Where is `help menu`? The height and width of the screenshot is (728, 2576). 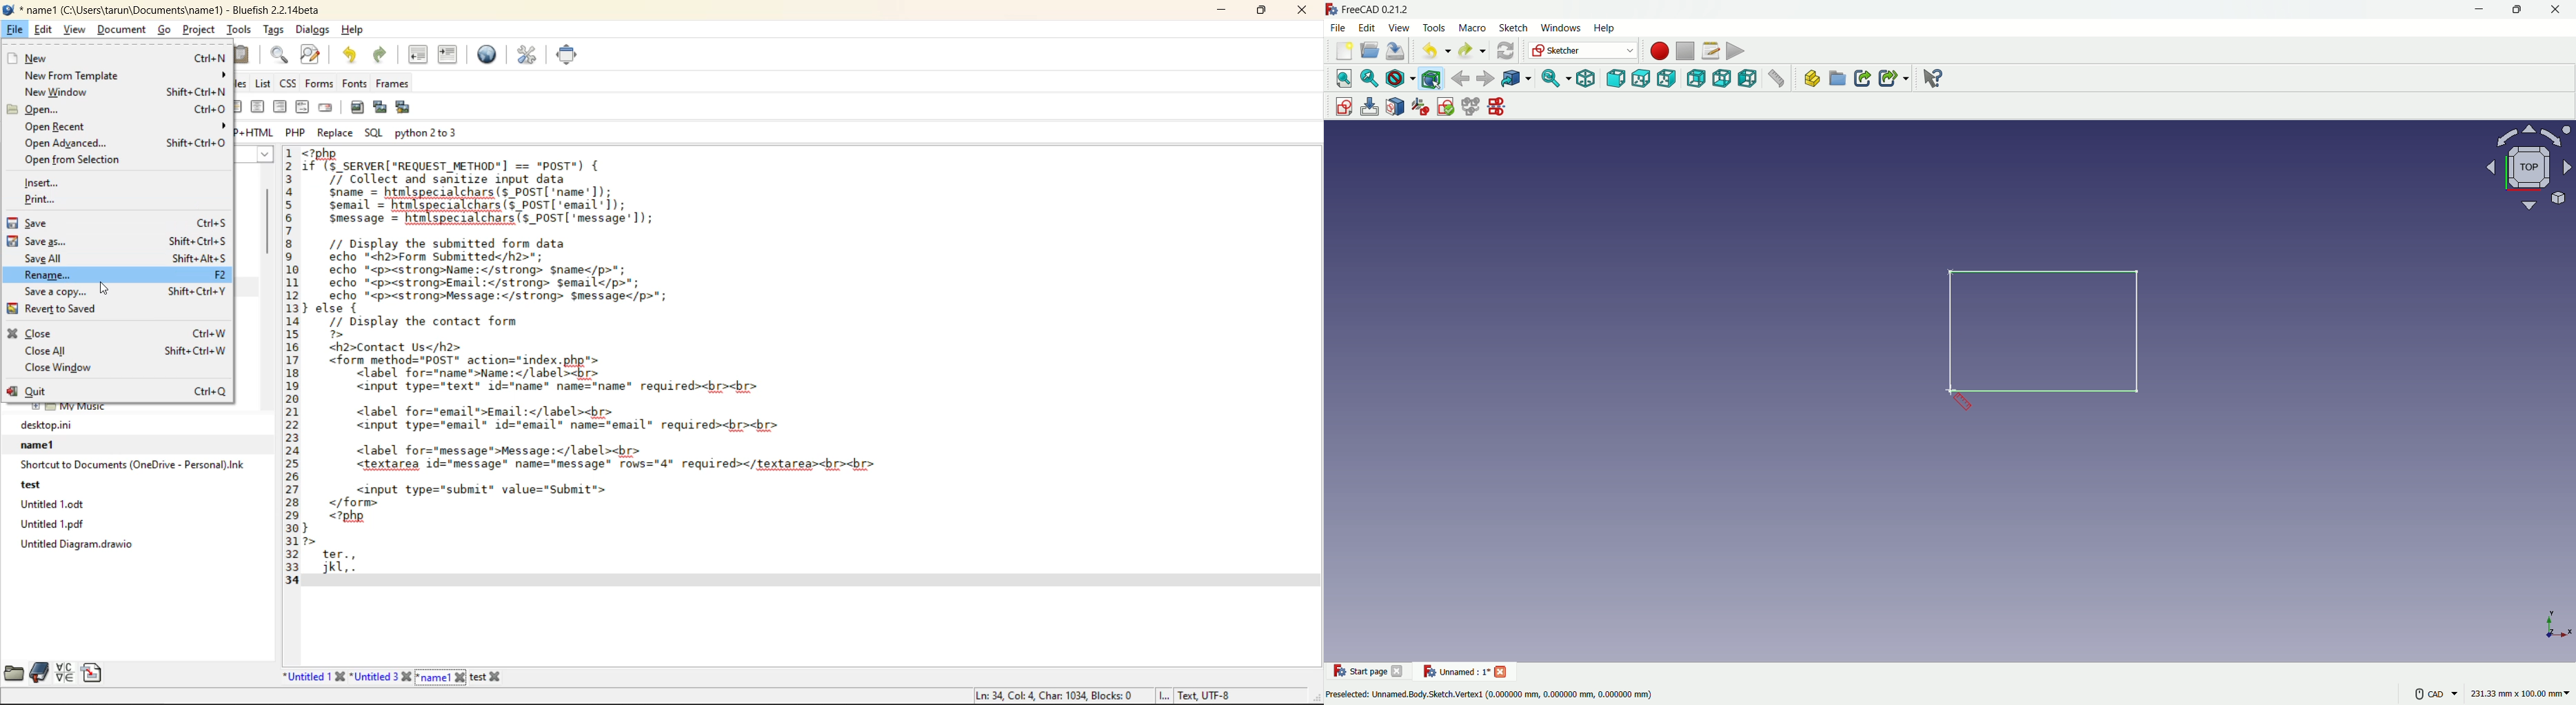 help menu is located at coordinates (1606, 29).